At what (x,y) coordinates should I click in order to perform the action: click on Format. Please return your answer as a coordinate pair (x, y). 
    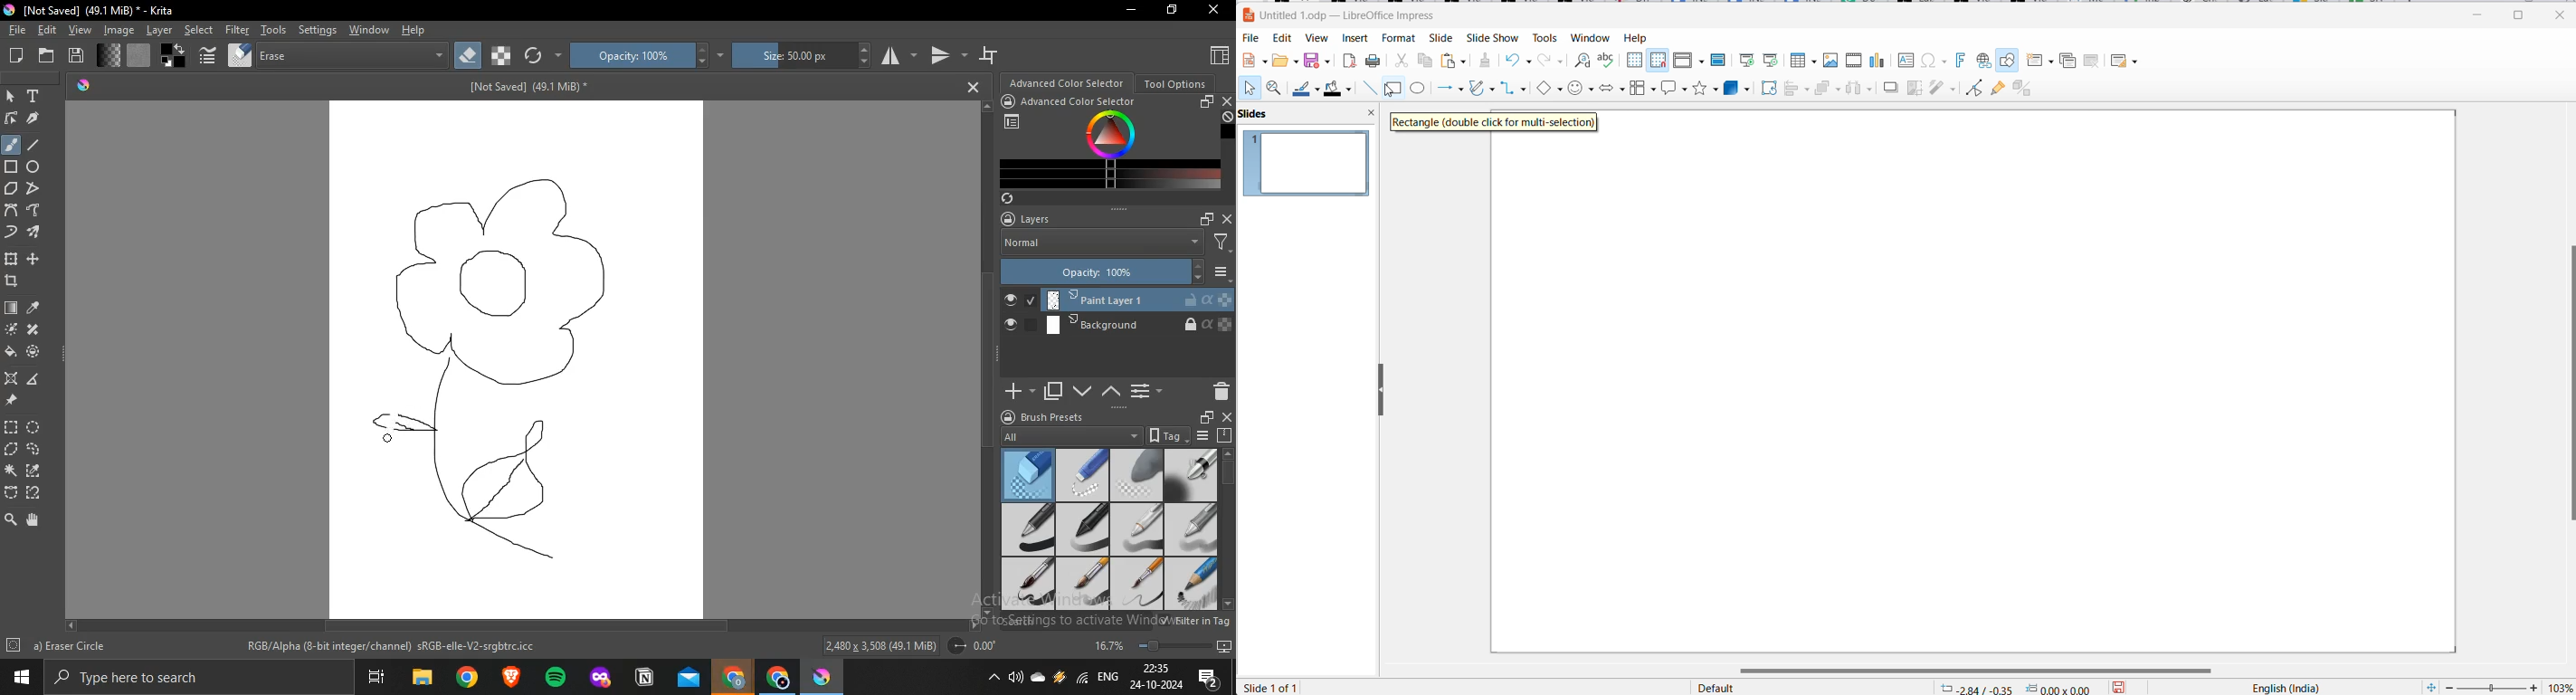
    Looking at the image, I should click on (1398, 39).